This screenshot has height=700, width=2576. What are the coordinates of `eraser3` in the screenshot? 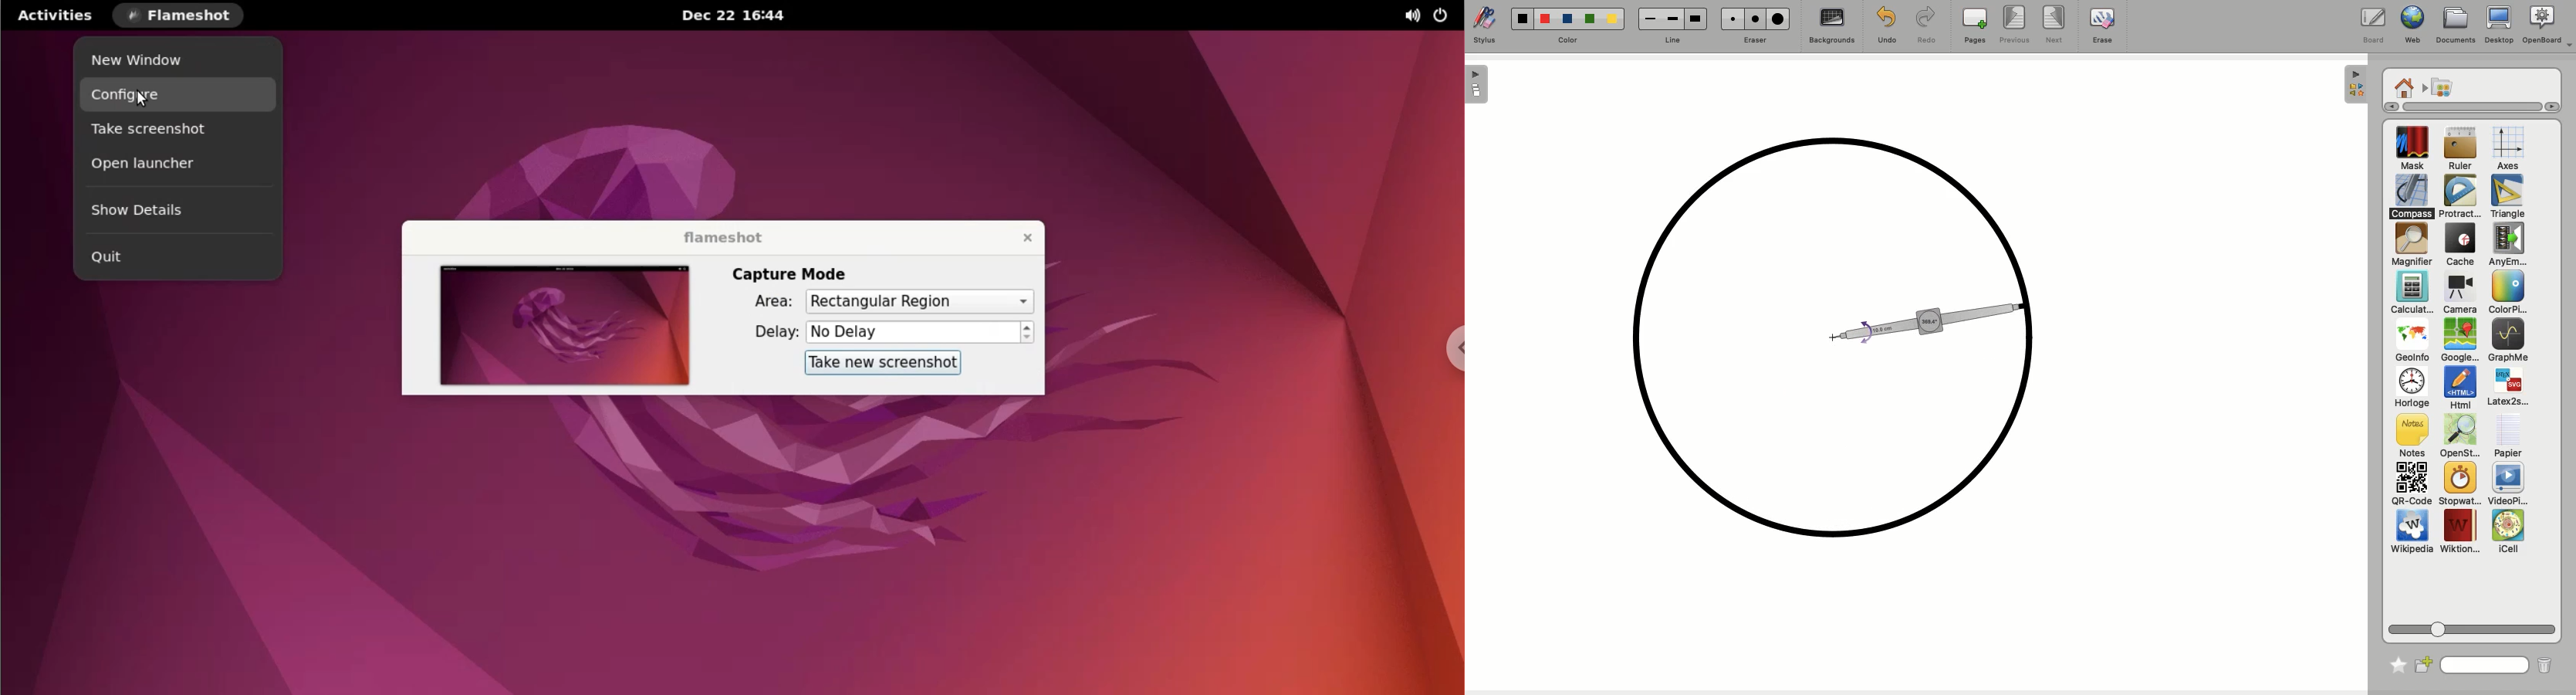 It's located at (1779, 19).